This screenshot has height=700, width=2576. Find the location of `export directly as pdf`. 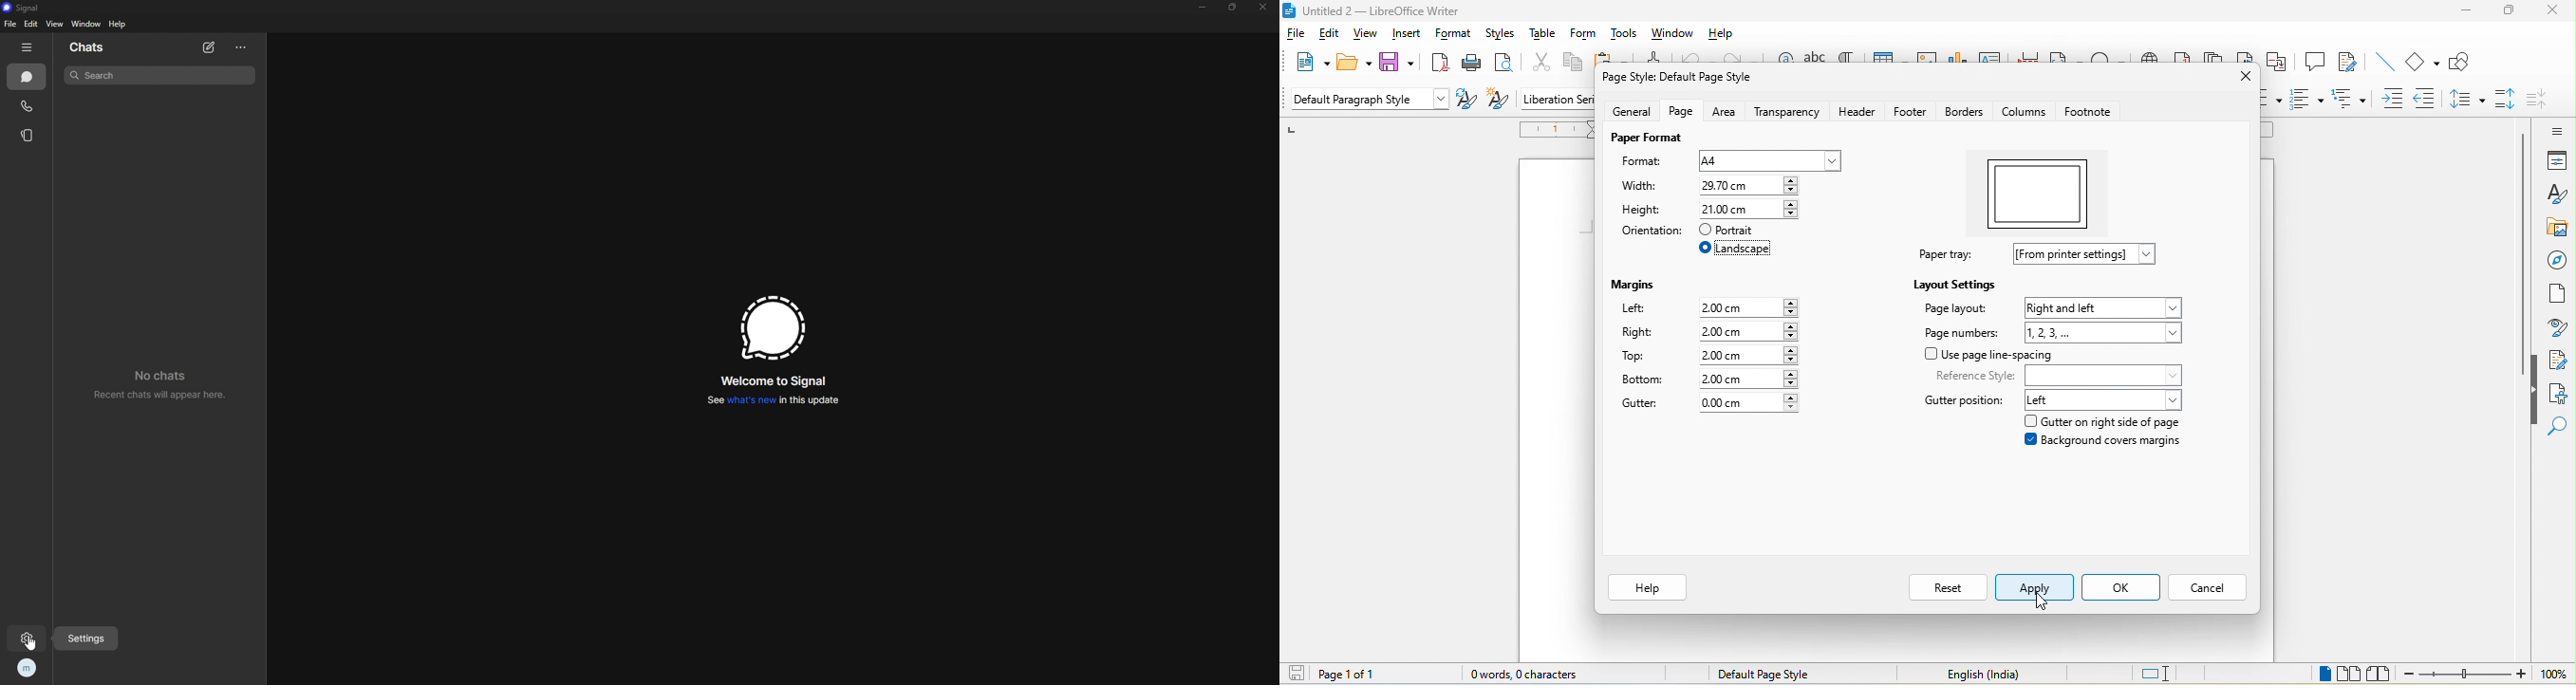

export directly as pdf is located at coordinates (1441, 64).